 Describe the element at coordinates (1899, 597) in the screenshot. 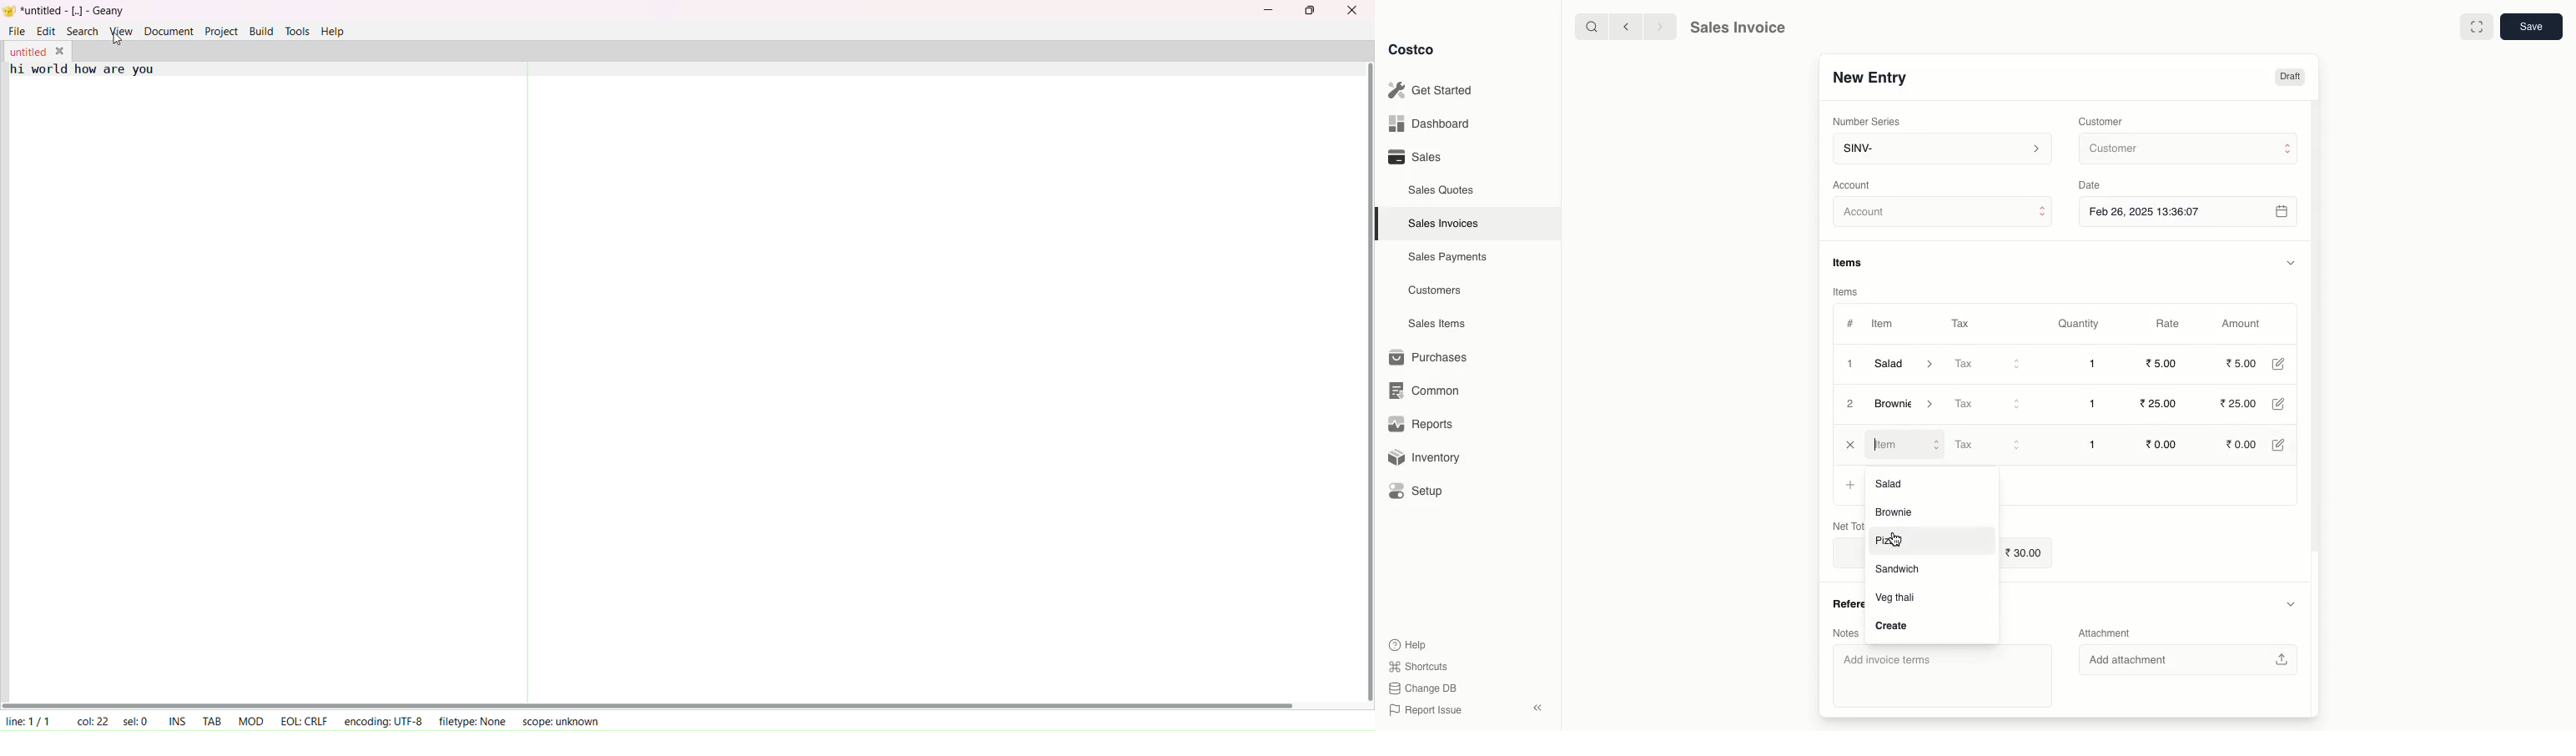

I see `Veg thall` at that location.